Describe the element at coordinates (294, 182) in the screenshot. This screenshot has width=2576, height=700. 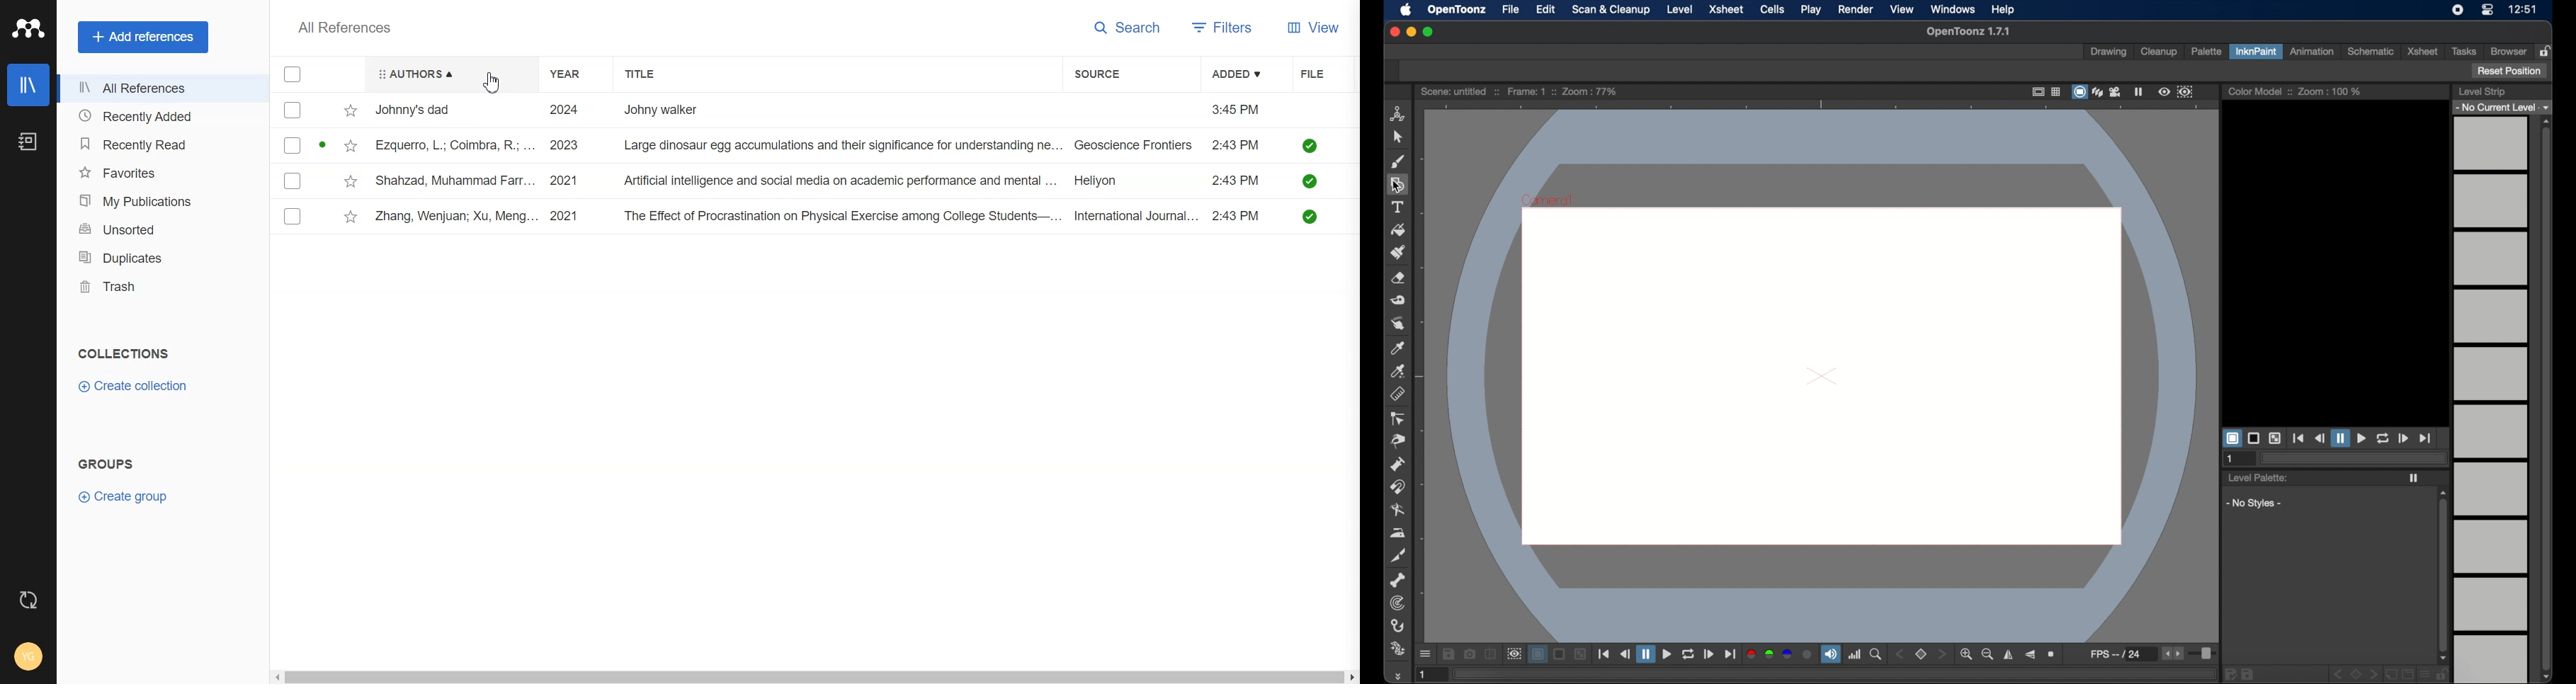
I see `(un)select` at that location.